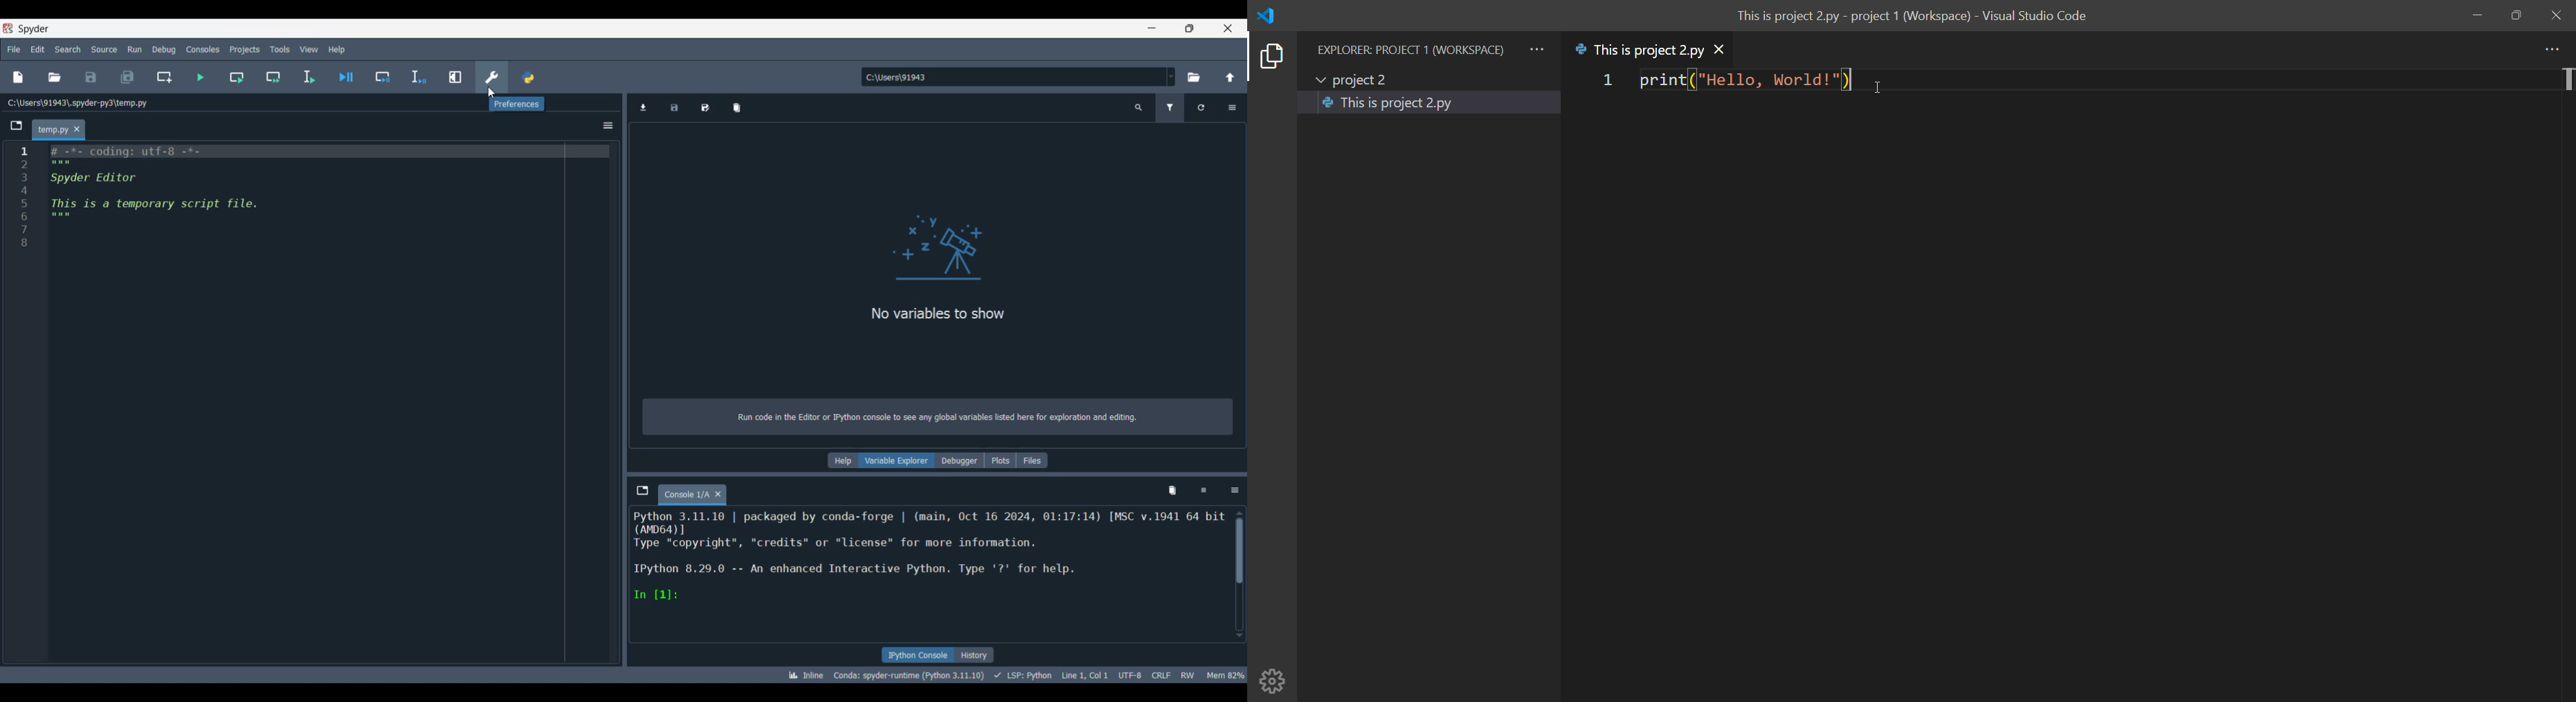 The height and width of the screenshot is (728, 2576). Describe the element at coordinates (528, 77) in the screenshot. I see `Pythonpath manager` at that location.